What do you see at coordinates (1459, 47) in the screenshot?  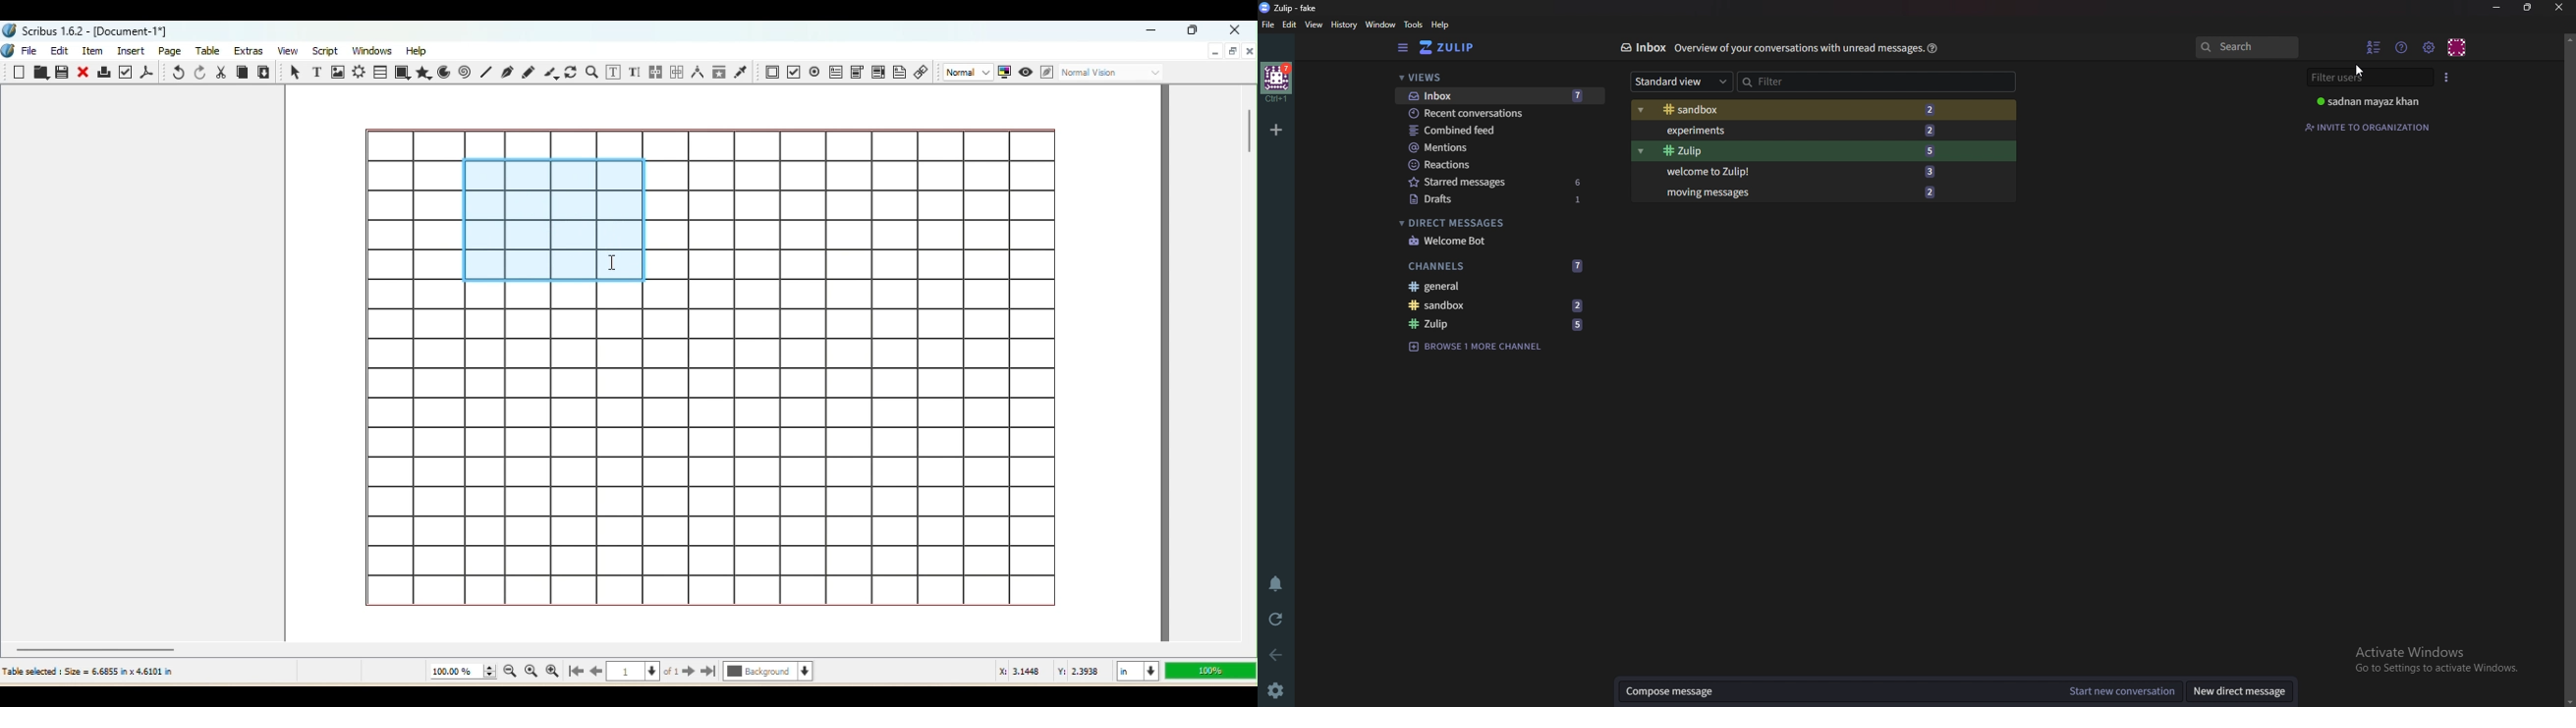 I see `Zulip` at bounding box center [1459, 47].